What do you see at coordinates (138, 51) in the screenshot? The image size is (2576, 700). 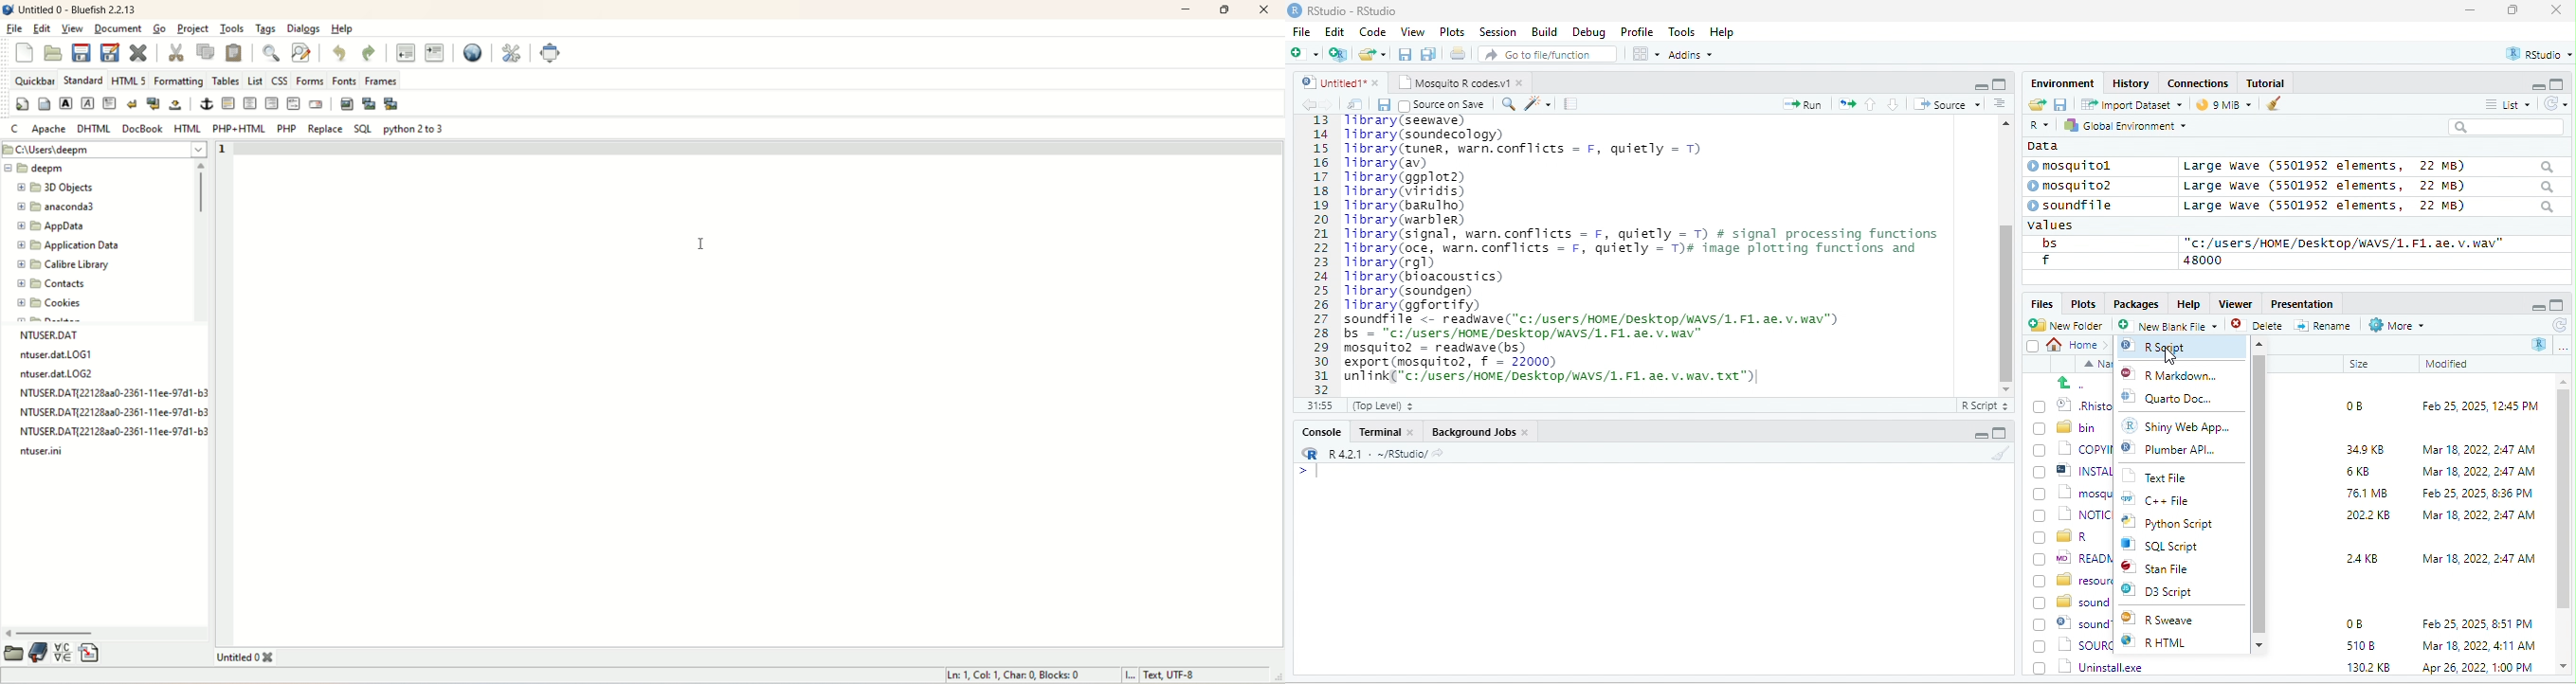 I see `close current file` at bounding box center [138, 51].